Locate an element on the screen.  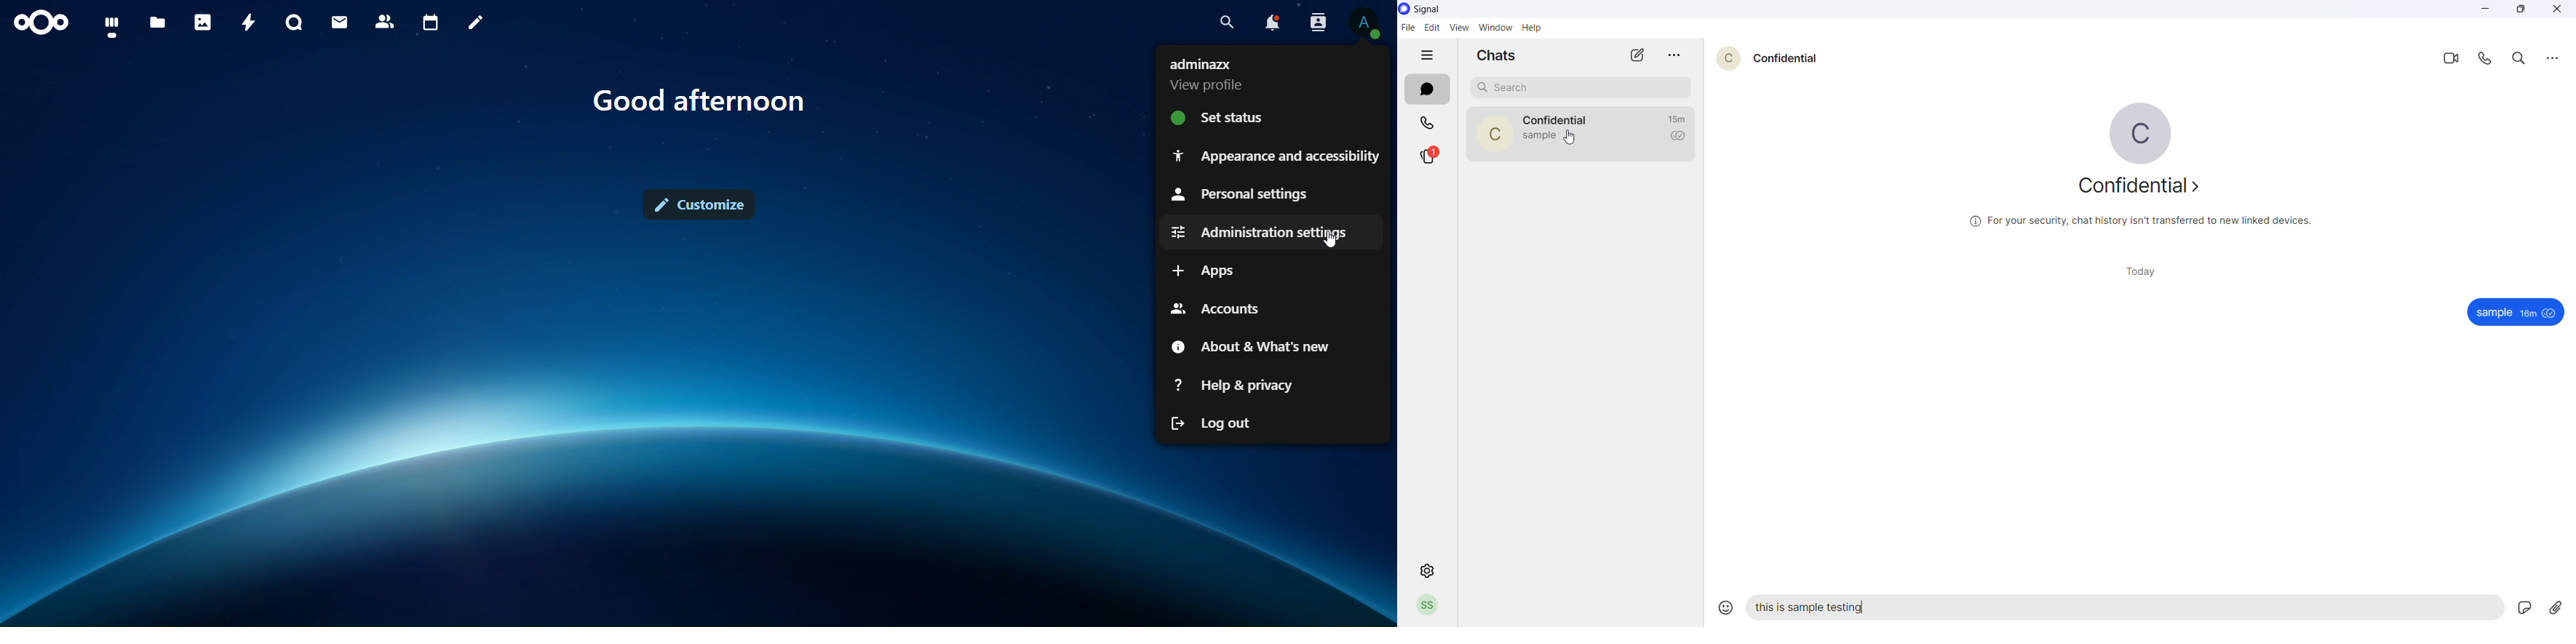
log out is located at coordinates (1209, 424).